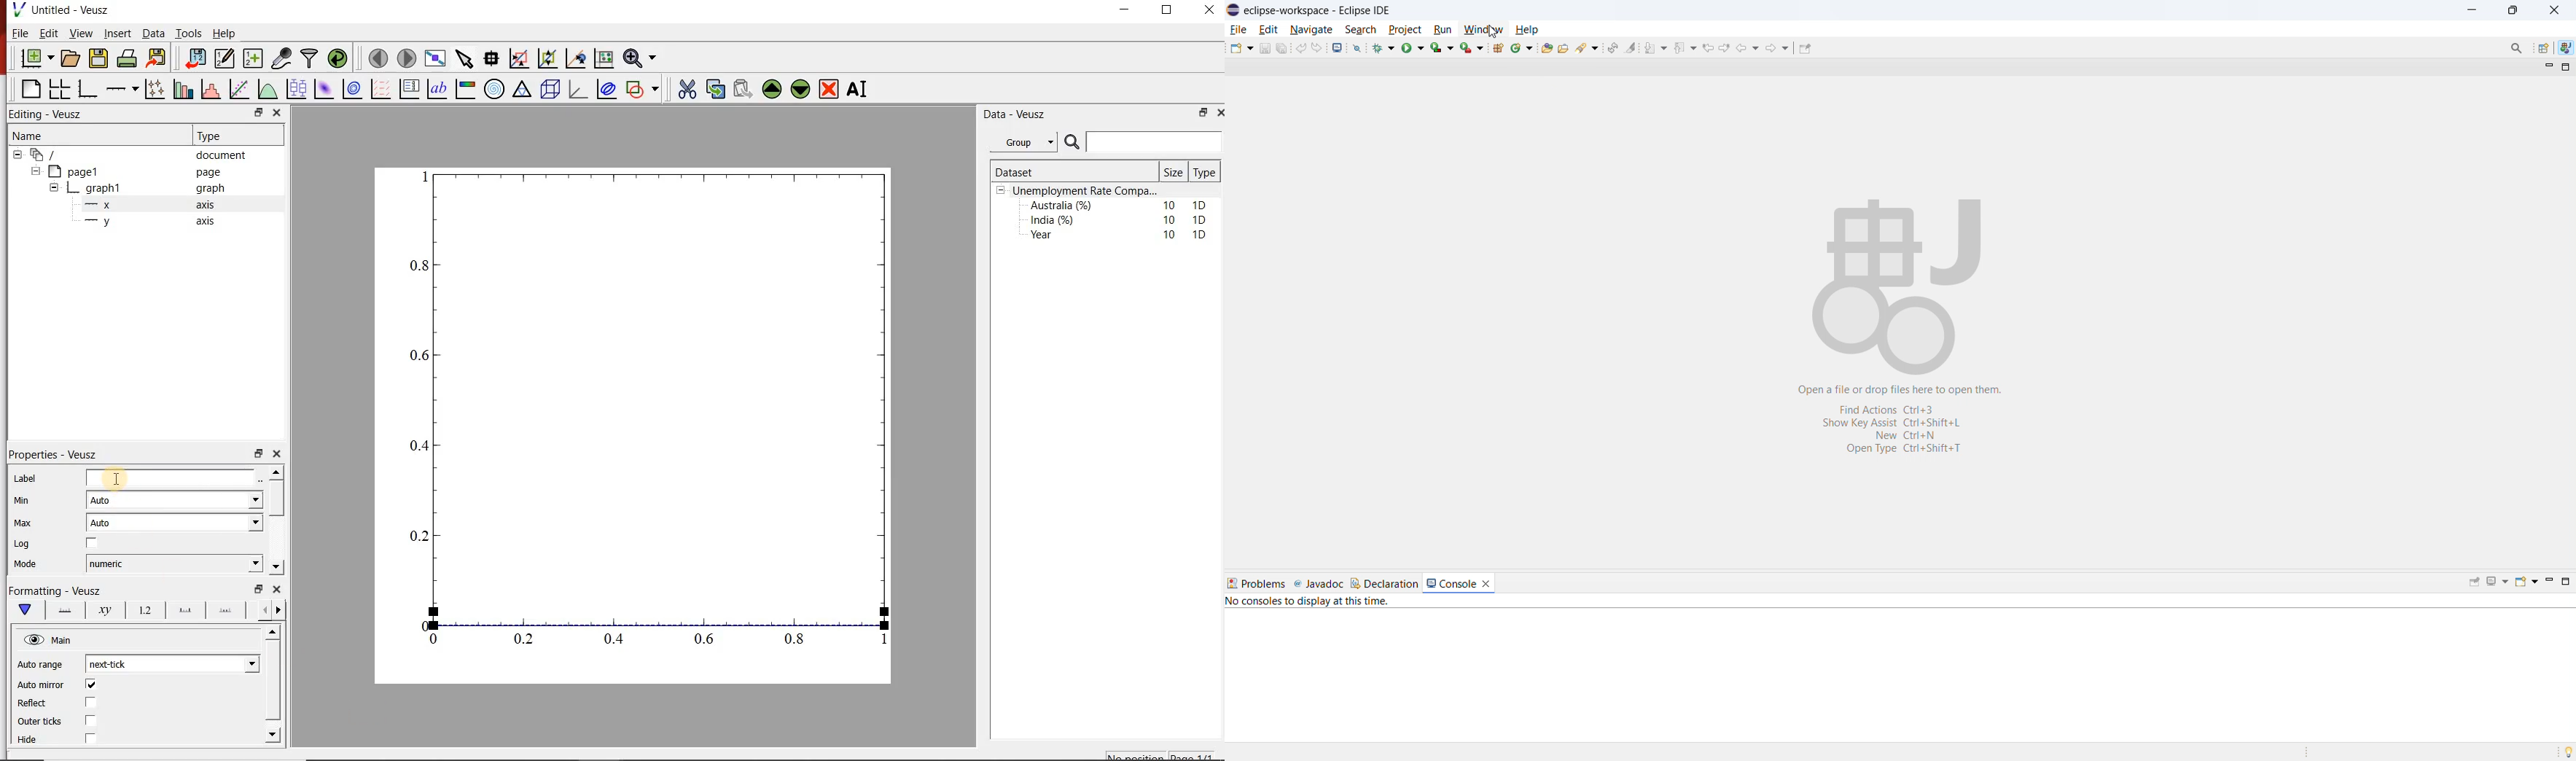  Describe the element at coordinates (66, 611) in the screenshot. I see `axis lines` at that location.